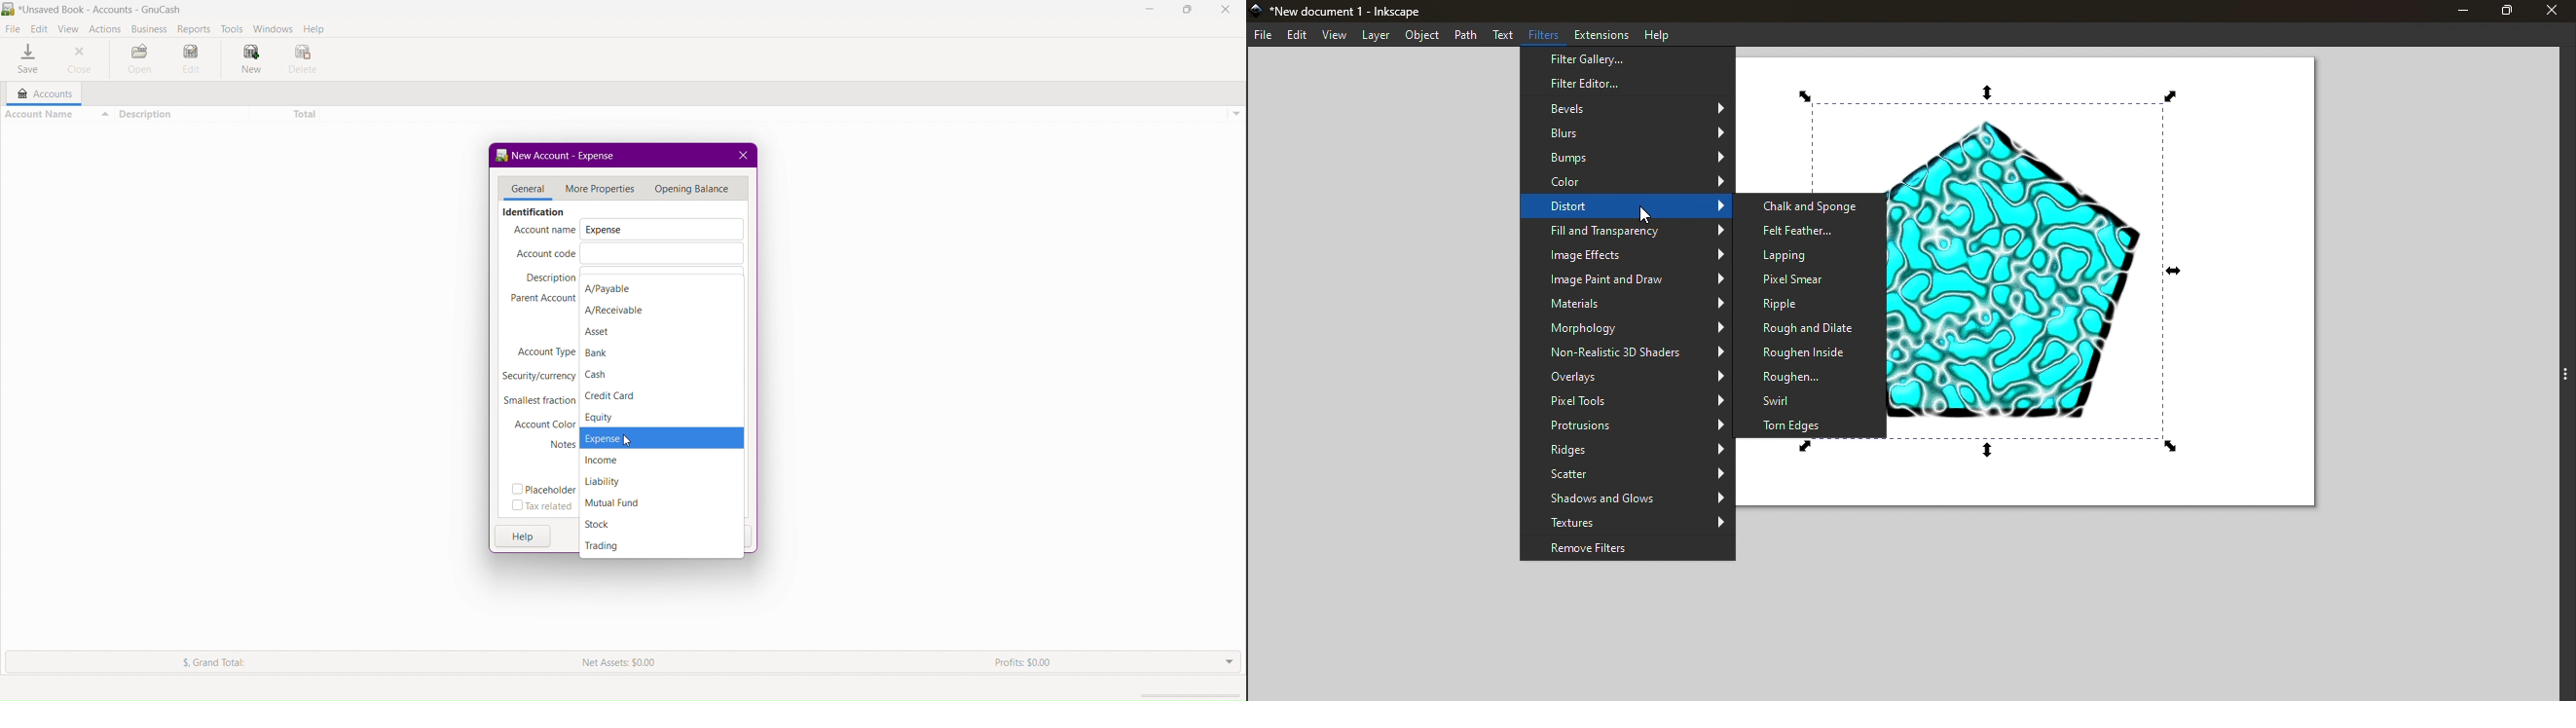 This screenshot has height=728, width=2576. What do you see at coordinates (1544, 34) in the screenshot?
I see `Filters` at bounding box center [1544, 34].